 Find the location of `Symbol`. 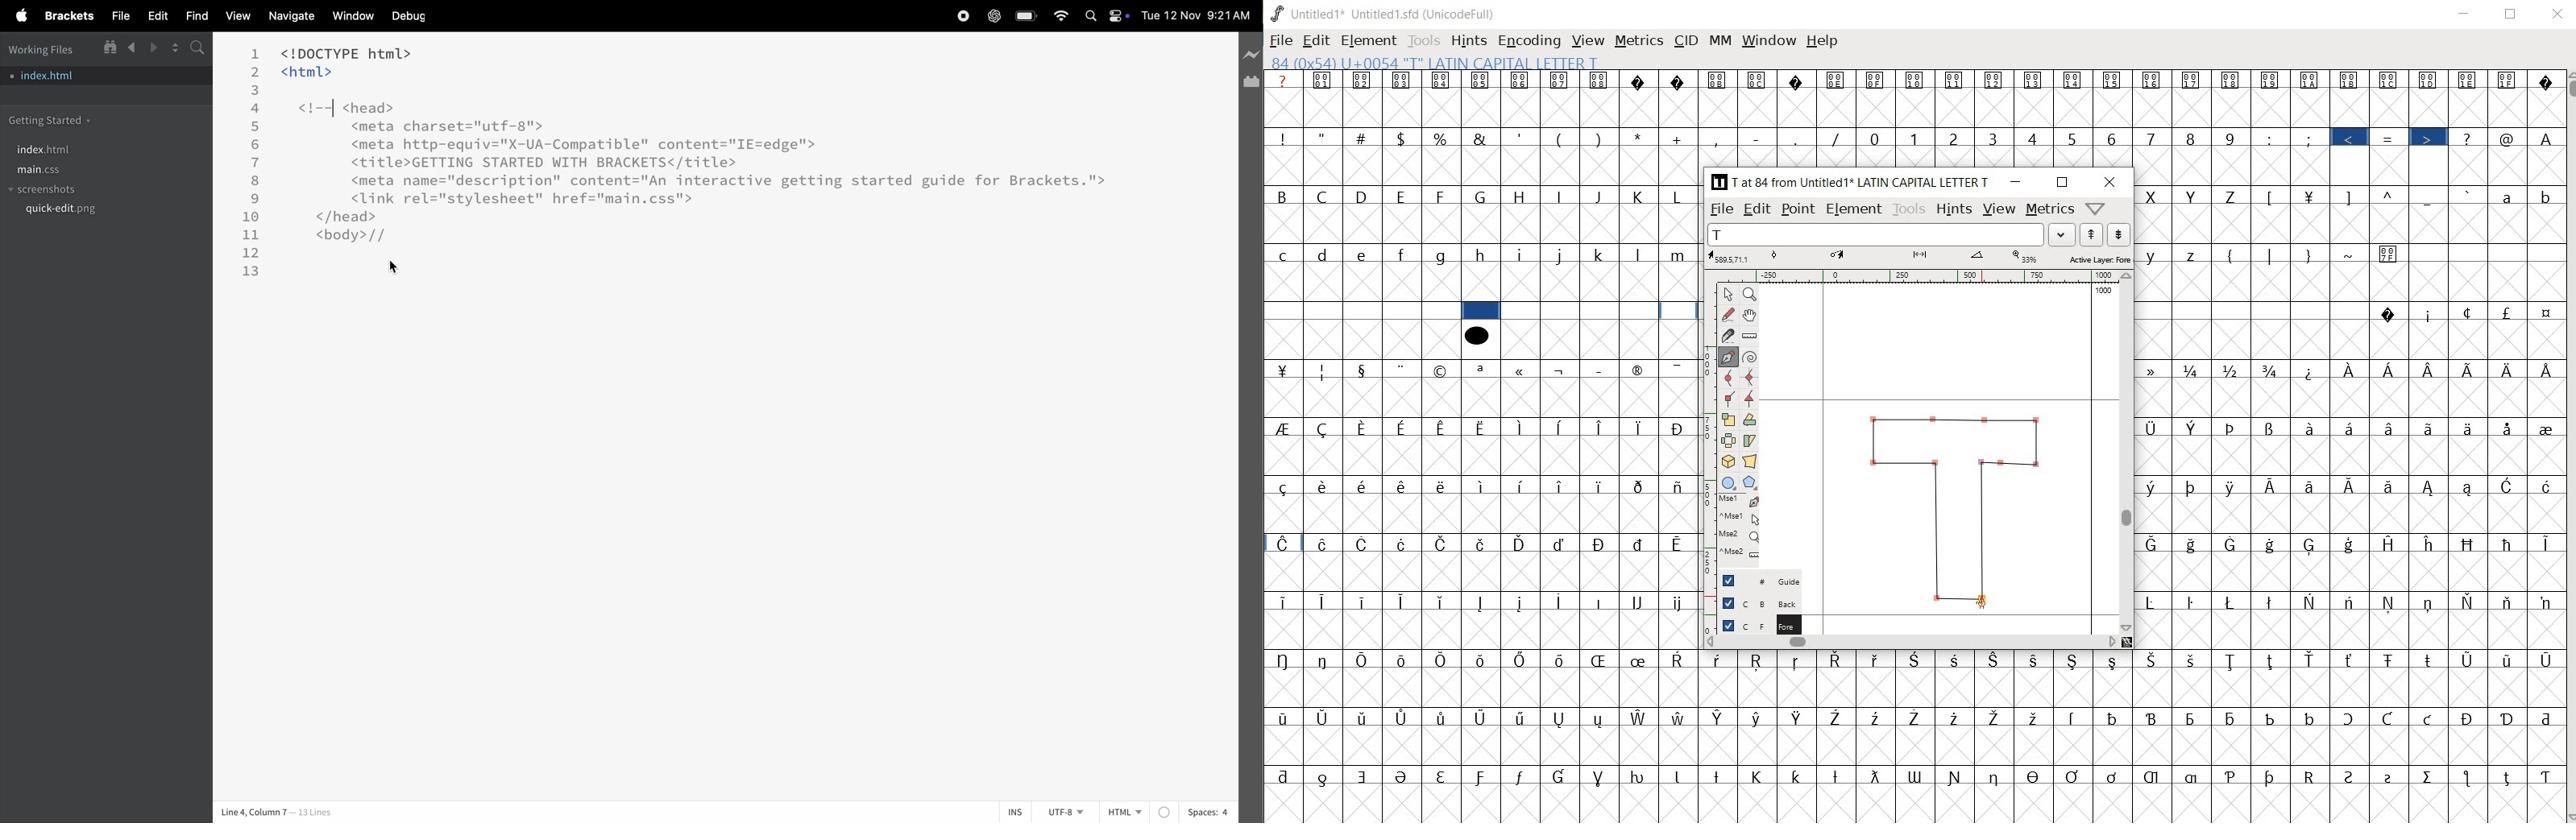

Symbol is located at coordinates (2429, 314).